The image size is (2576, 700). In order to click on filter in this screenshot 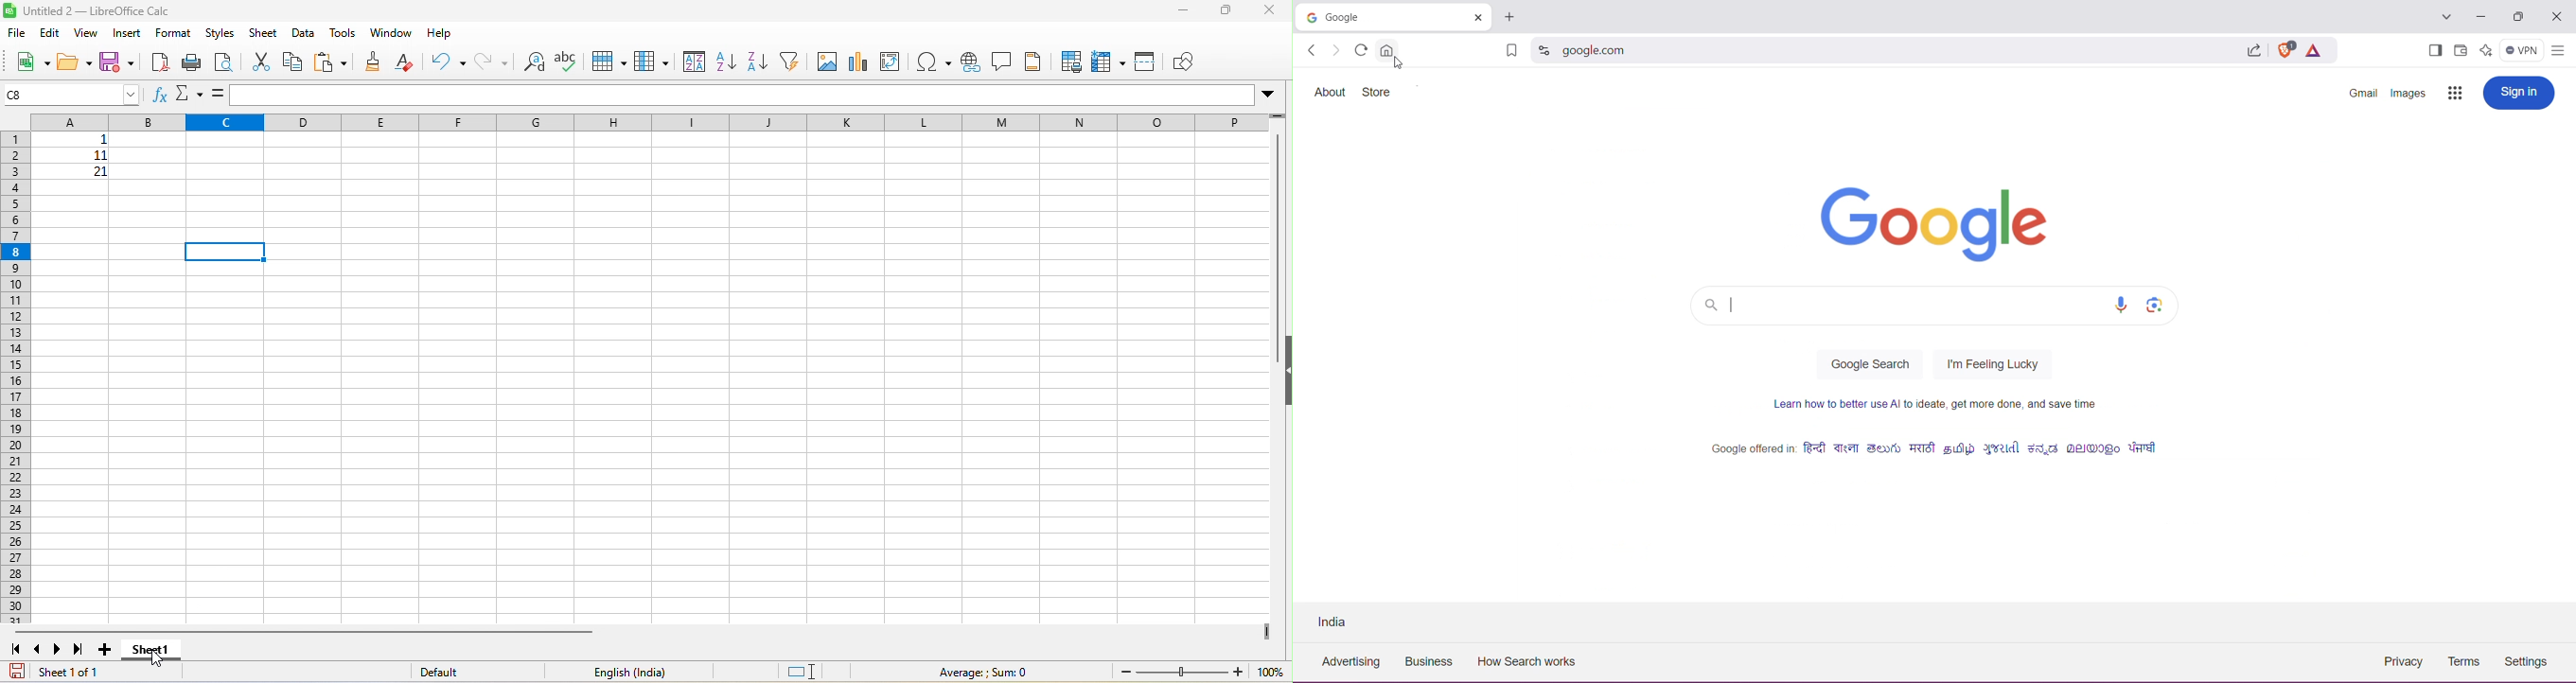, I will do `click(788, 61)`.